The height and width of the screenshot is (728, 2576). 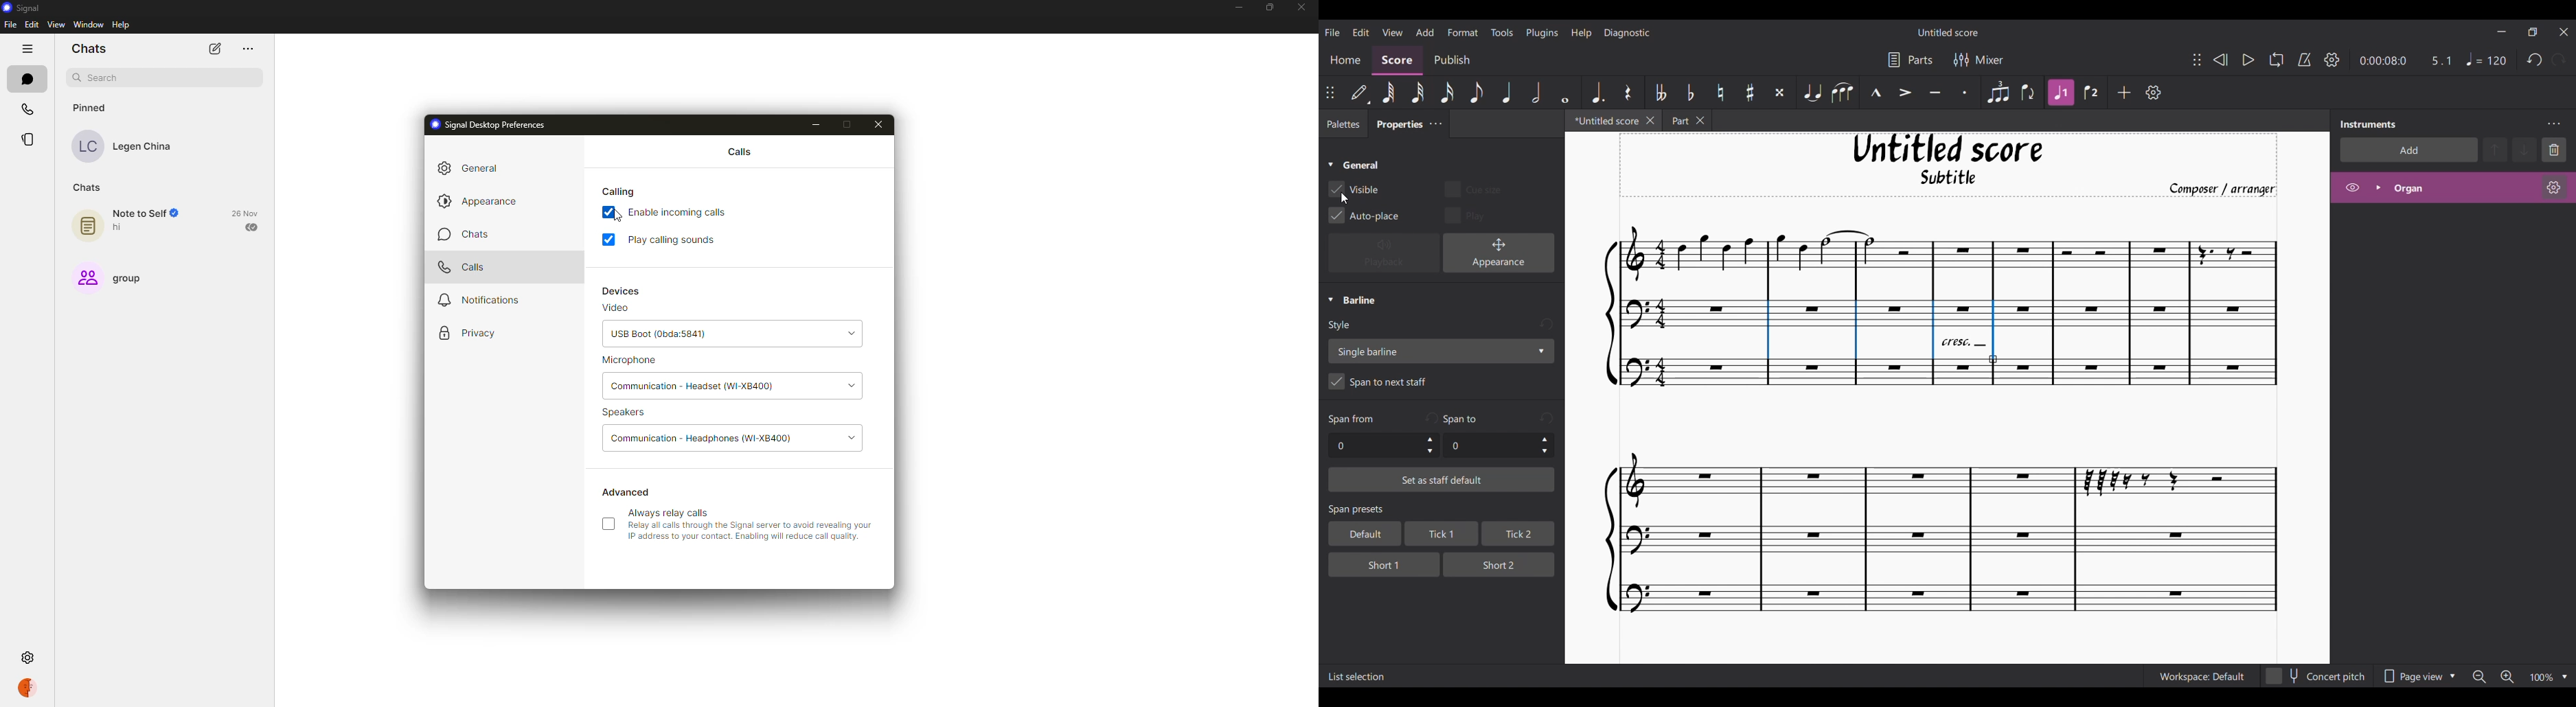 I want to click on Type in Span to, so click(x=1489, y=446).